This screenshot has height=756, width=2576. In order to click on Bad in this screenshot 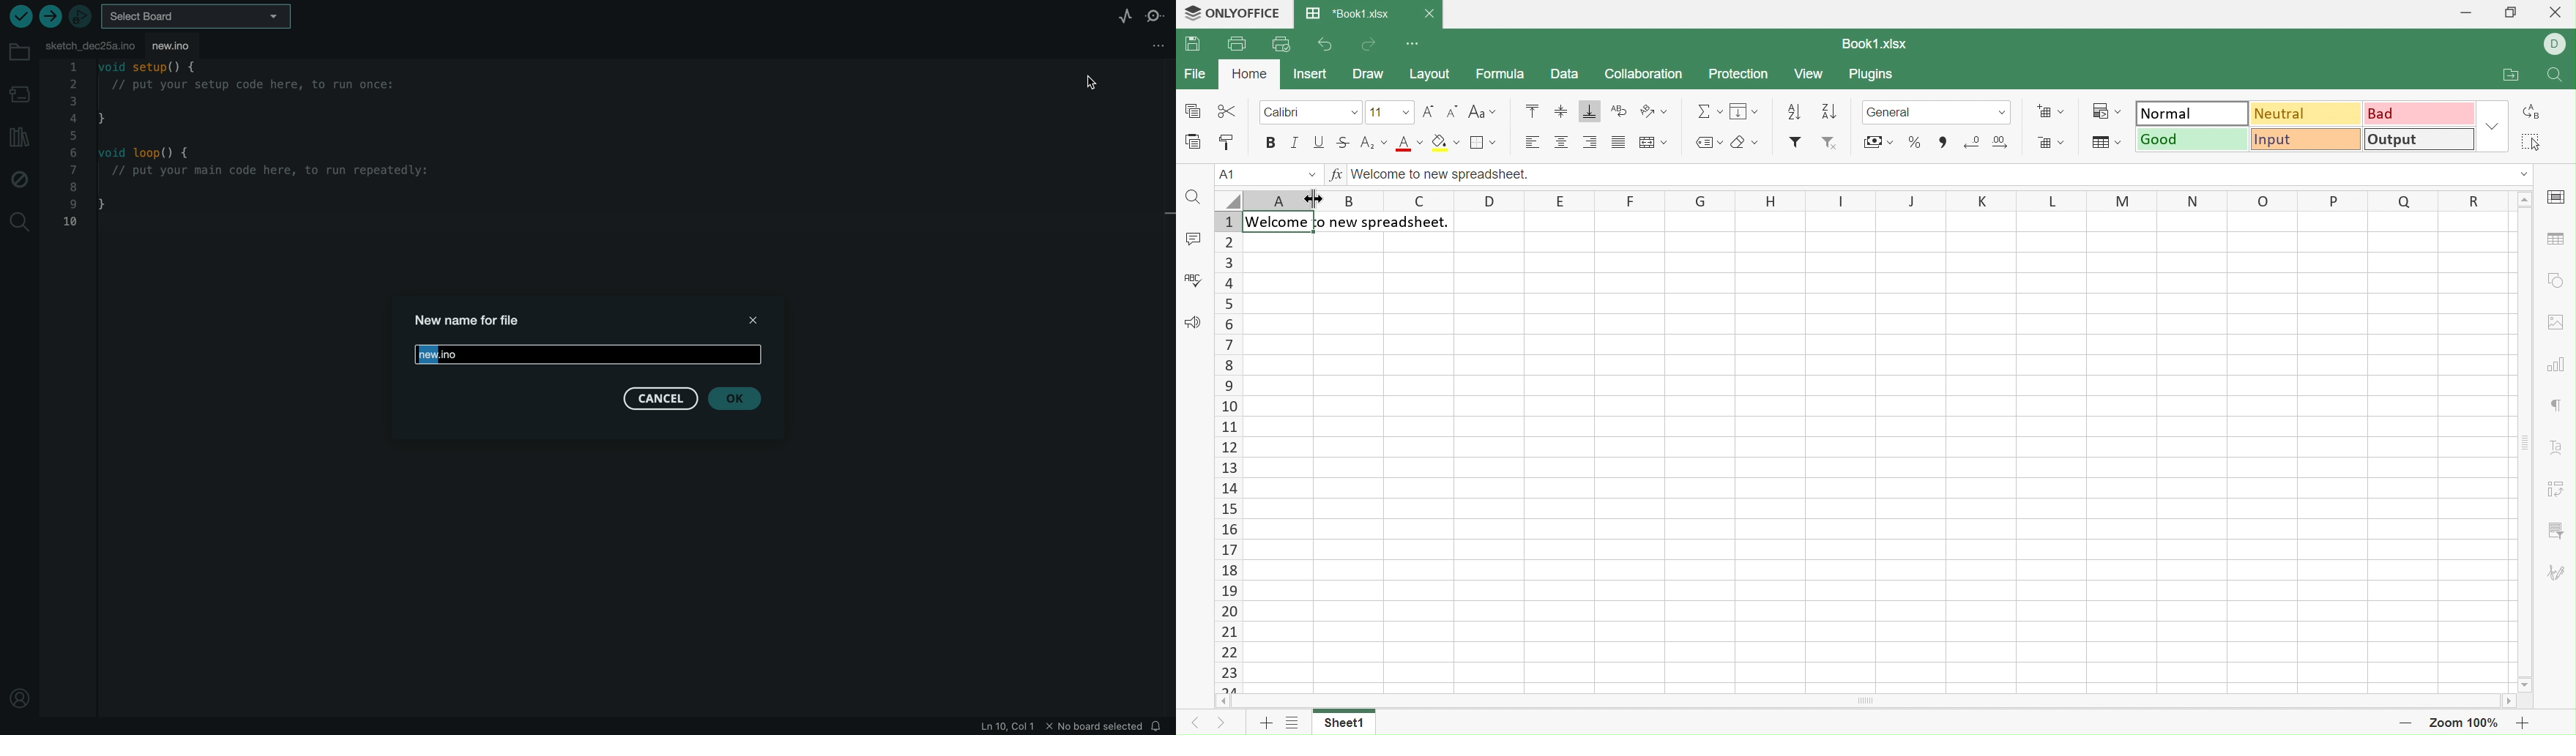, I will do `click(2421, 112)`.